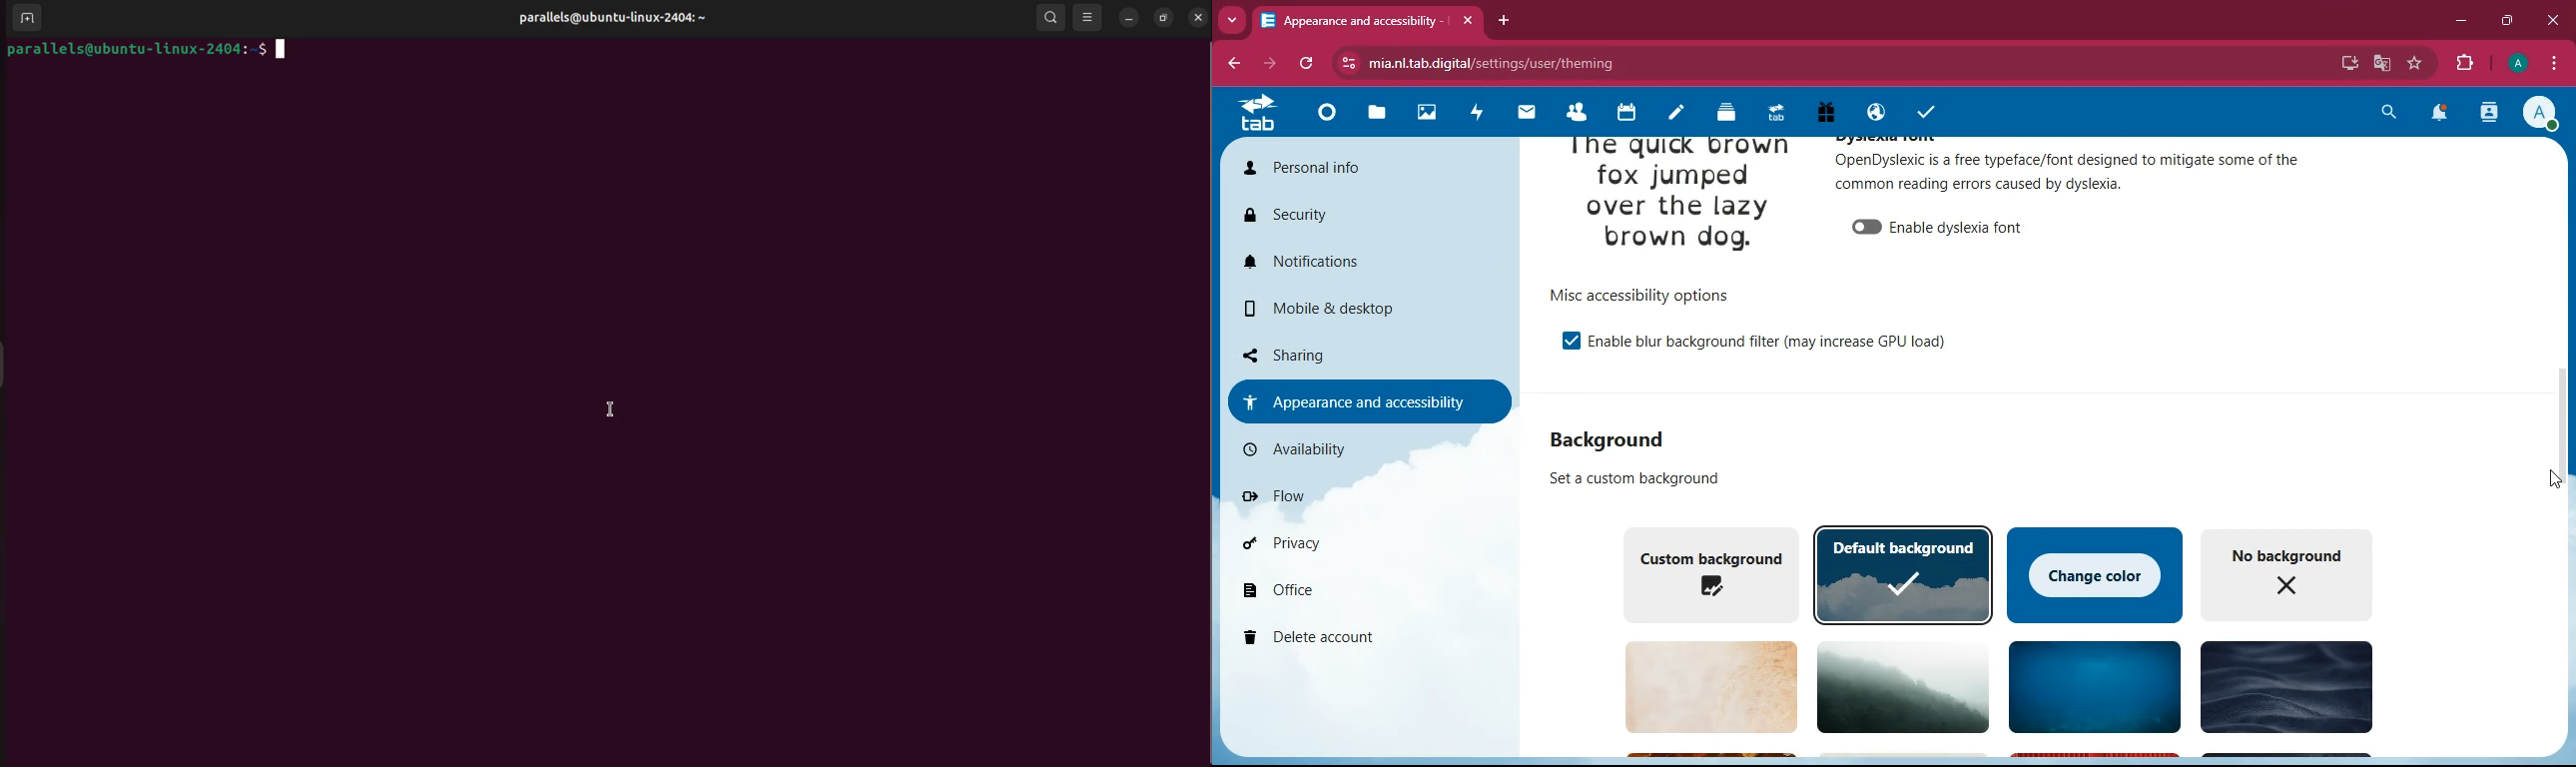  Describe the element at coordinates (1562, 340) in the screenshot. I see `enable` at that location.